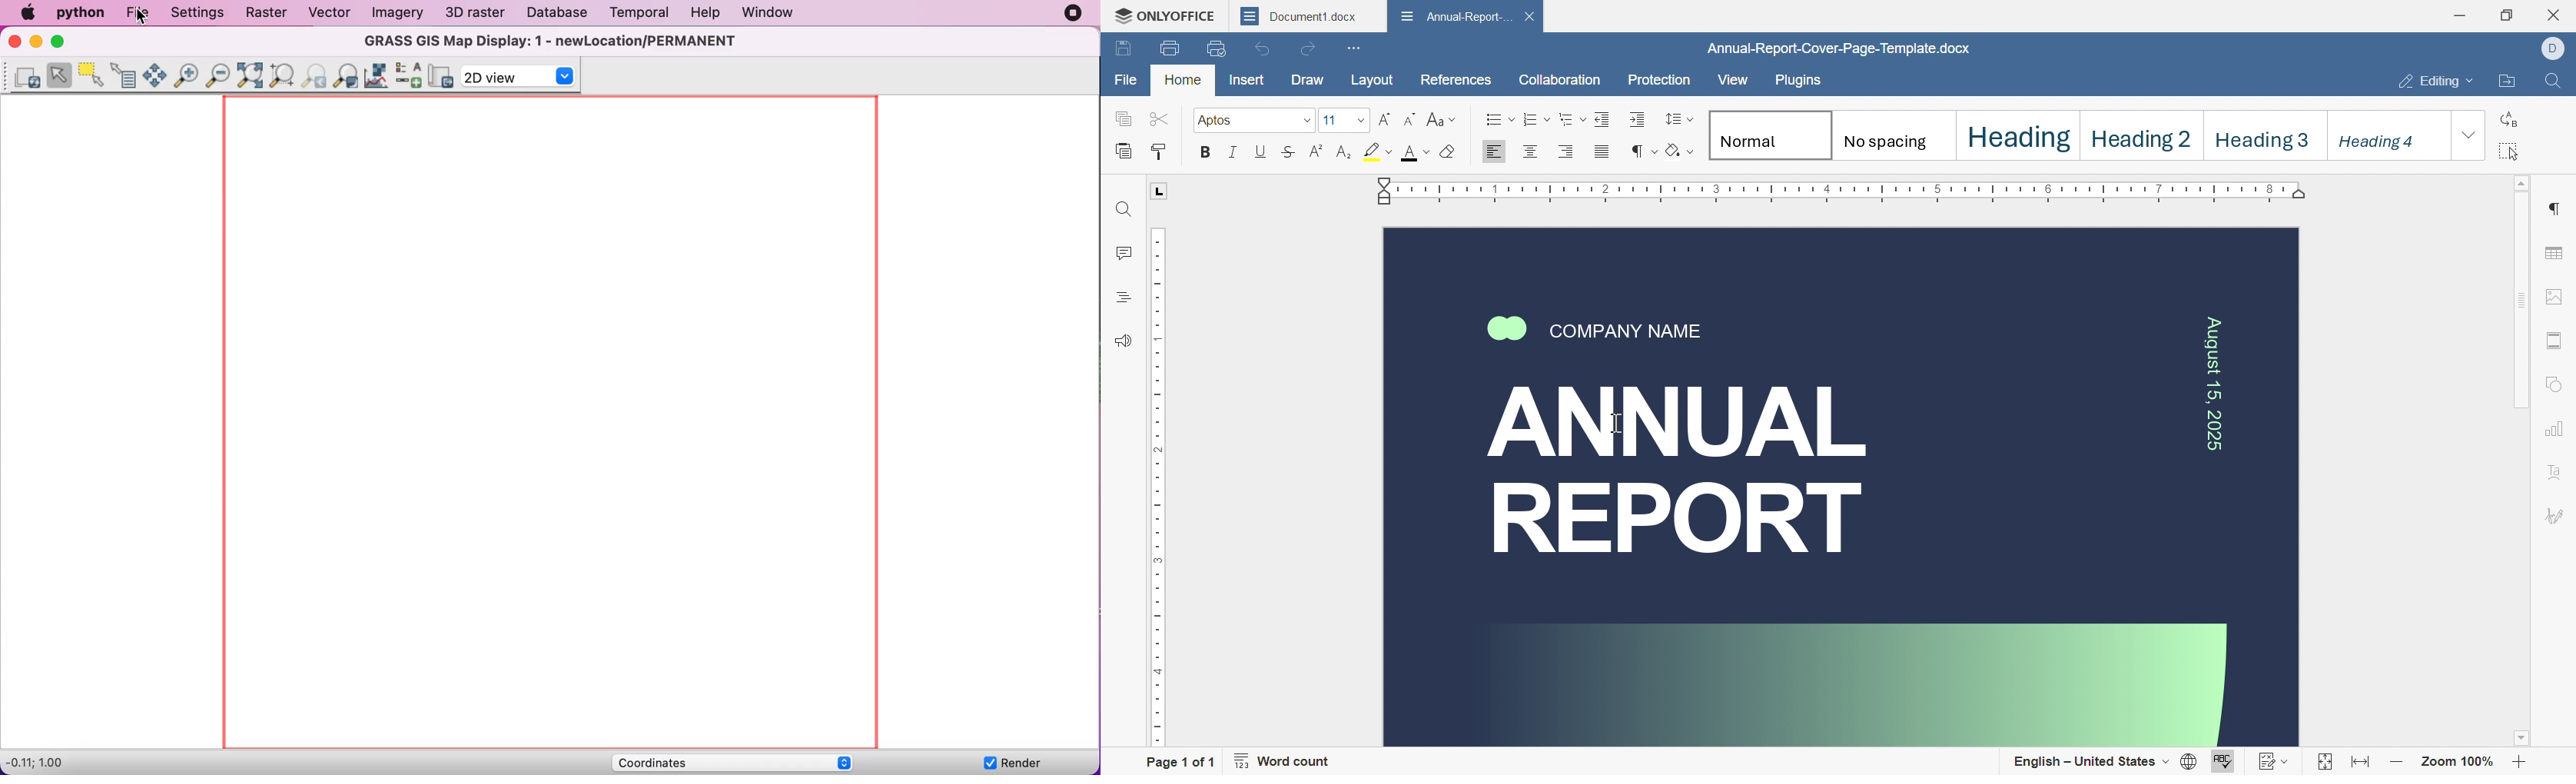 This screenshot has width=2576, height=784. What do you see at coordinates (1159, 193) in the screenshot?
I see `L` at bounding box center [1159, 193].